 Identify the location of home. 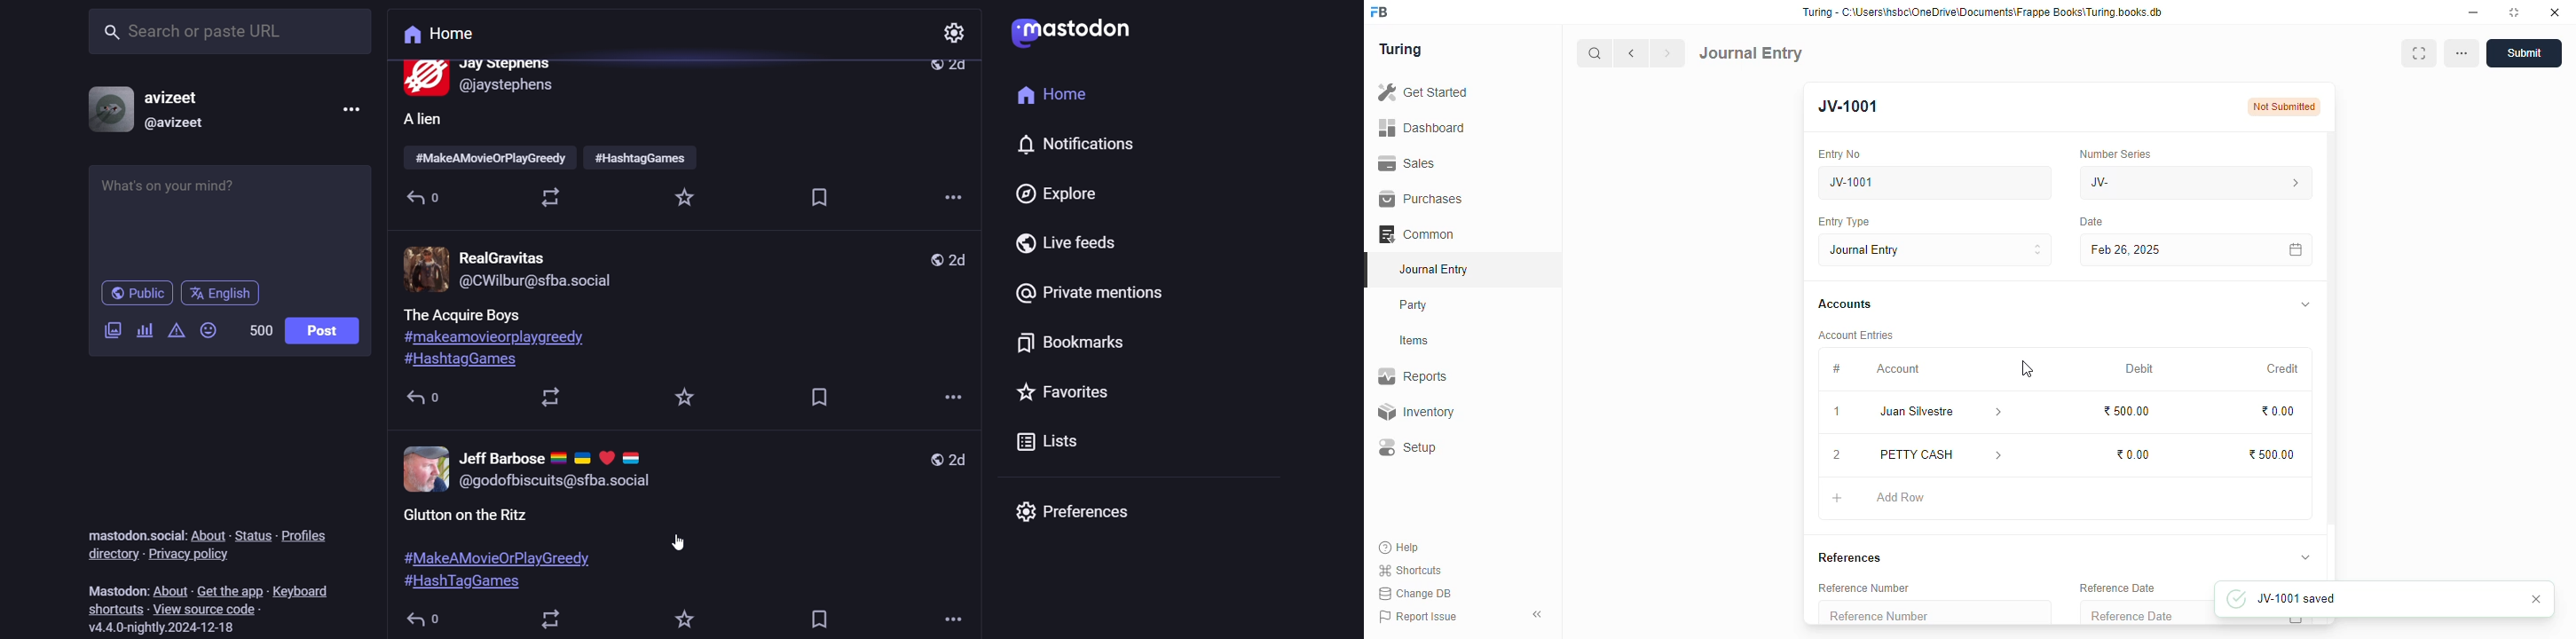
(1054, 92).